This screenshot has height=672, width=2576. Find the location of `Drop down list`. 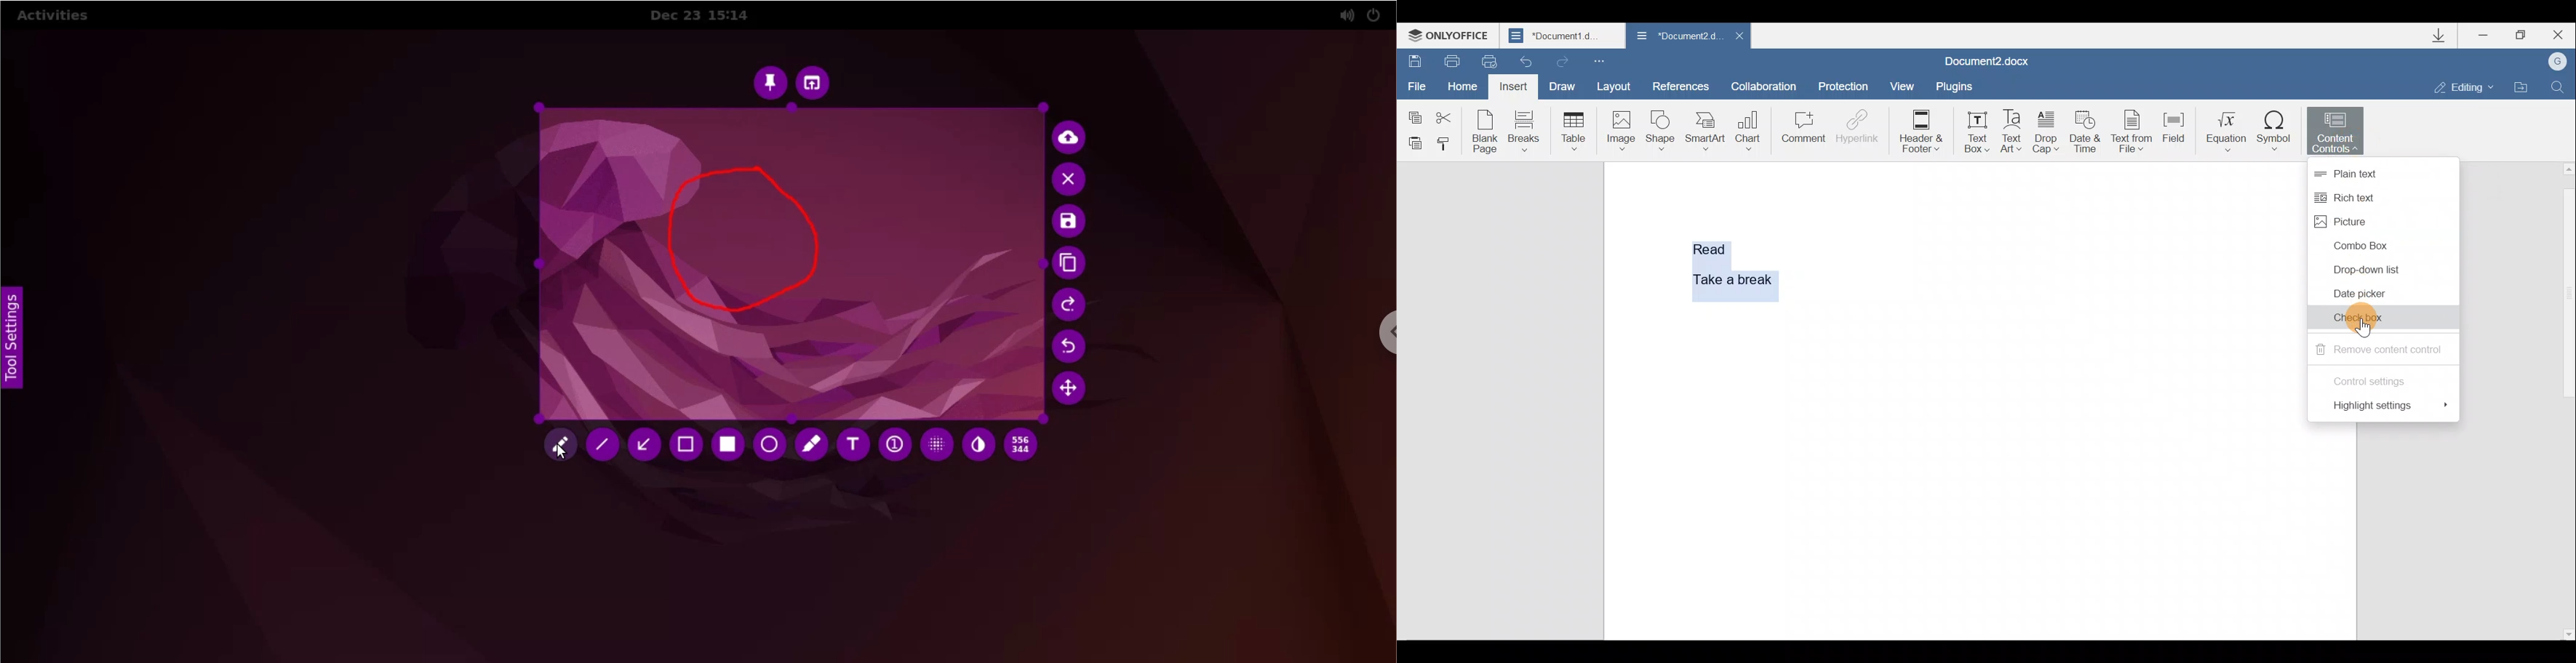

Drop down list is located at coordinates (2366, 268).